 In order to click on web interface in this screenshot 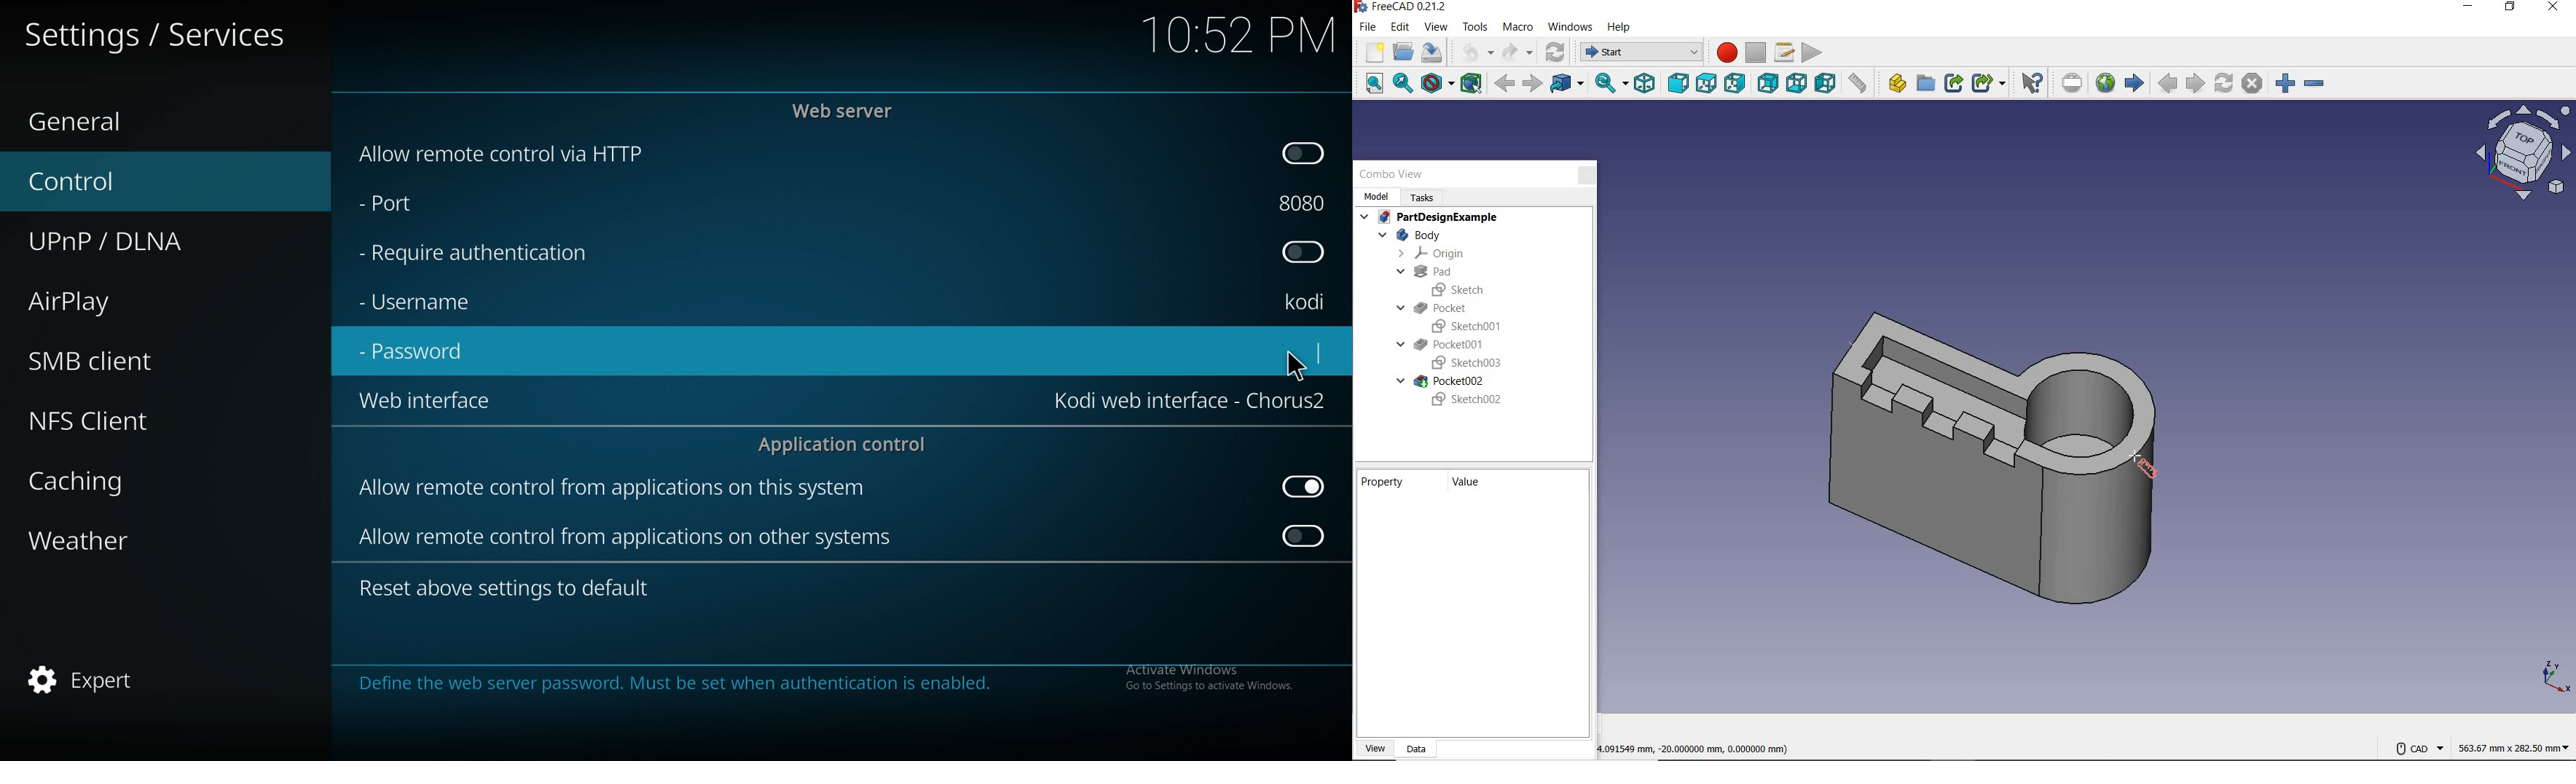, I will do `click(434, 403)`.